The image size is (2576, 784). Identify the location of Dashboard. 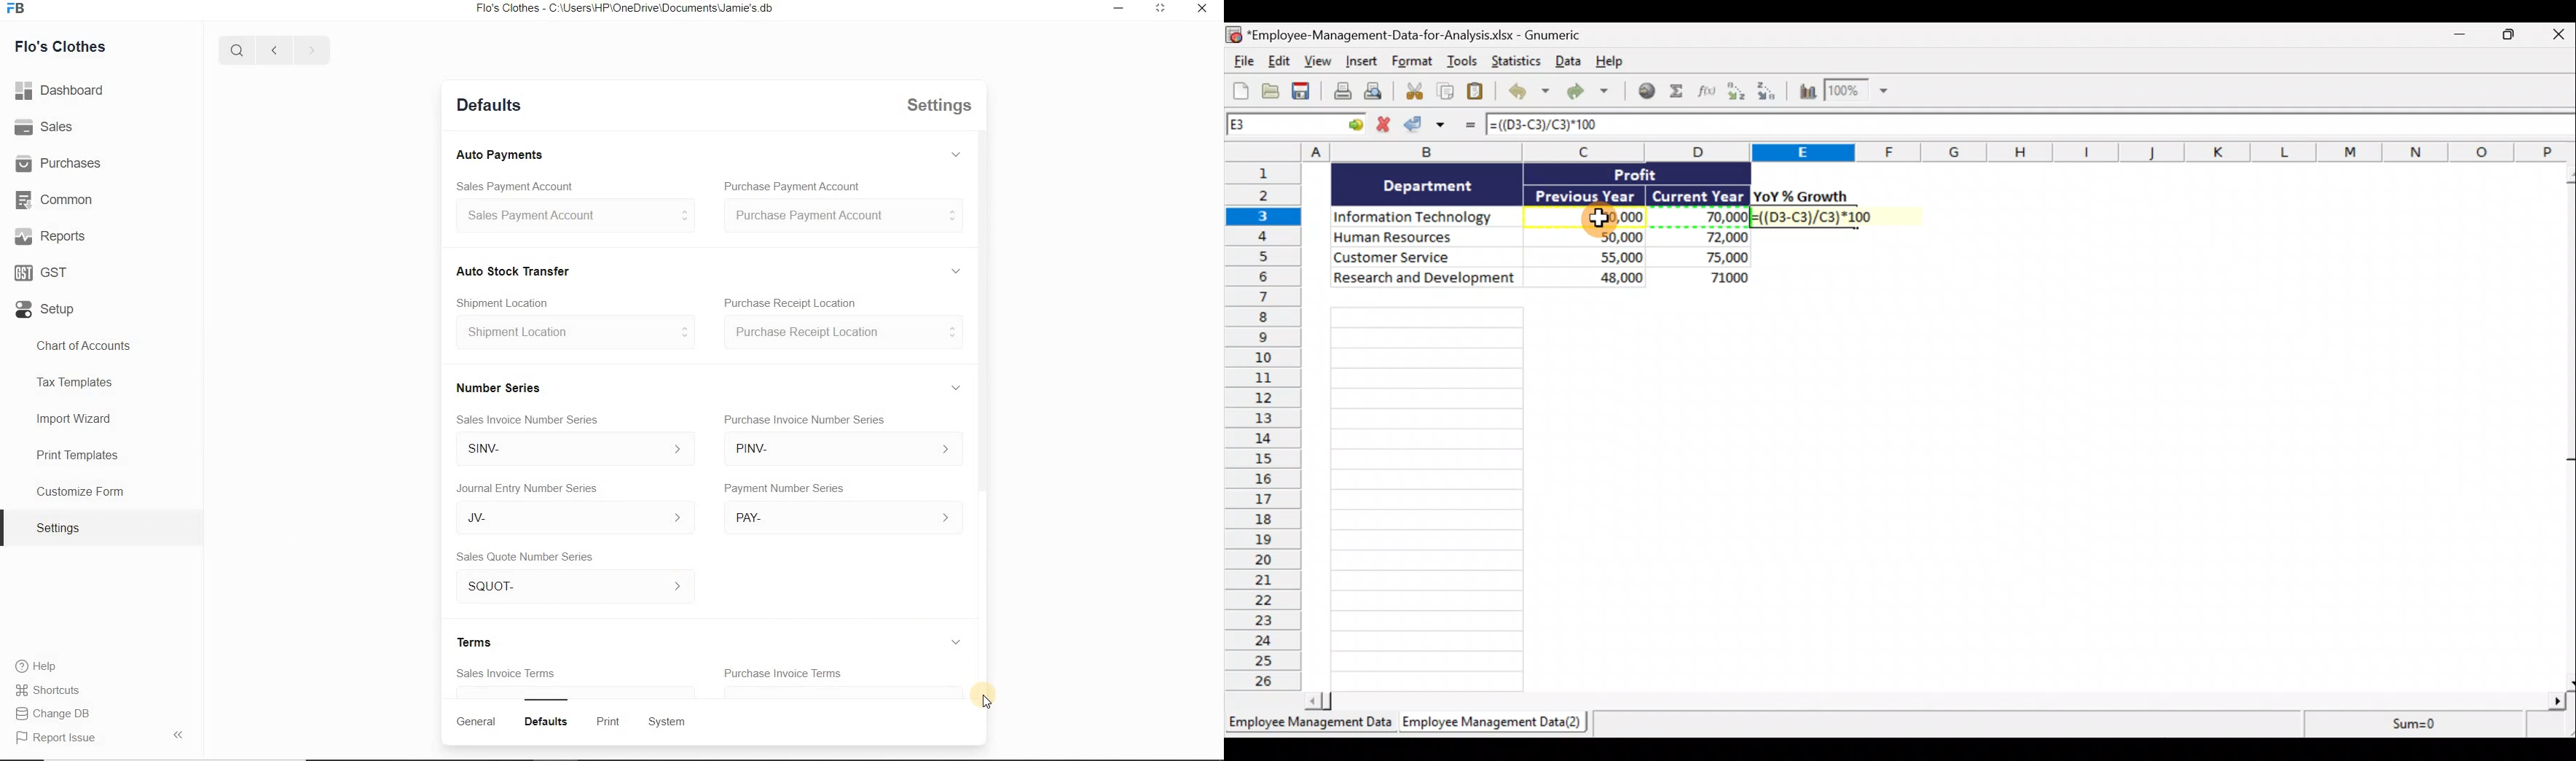
(60, 90).